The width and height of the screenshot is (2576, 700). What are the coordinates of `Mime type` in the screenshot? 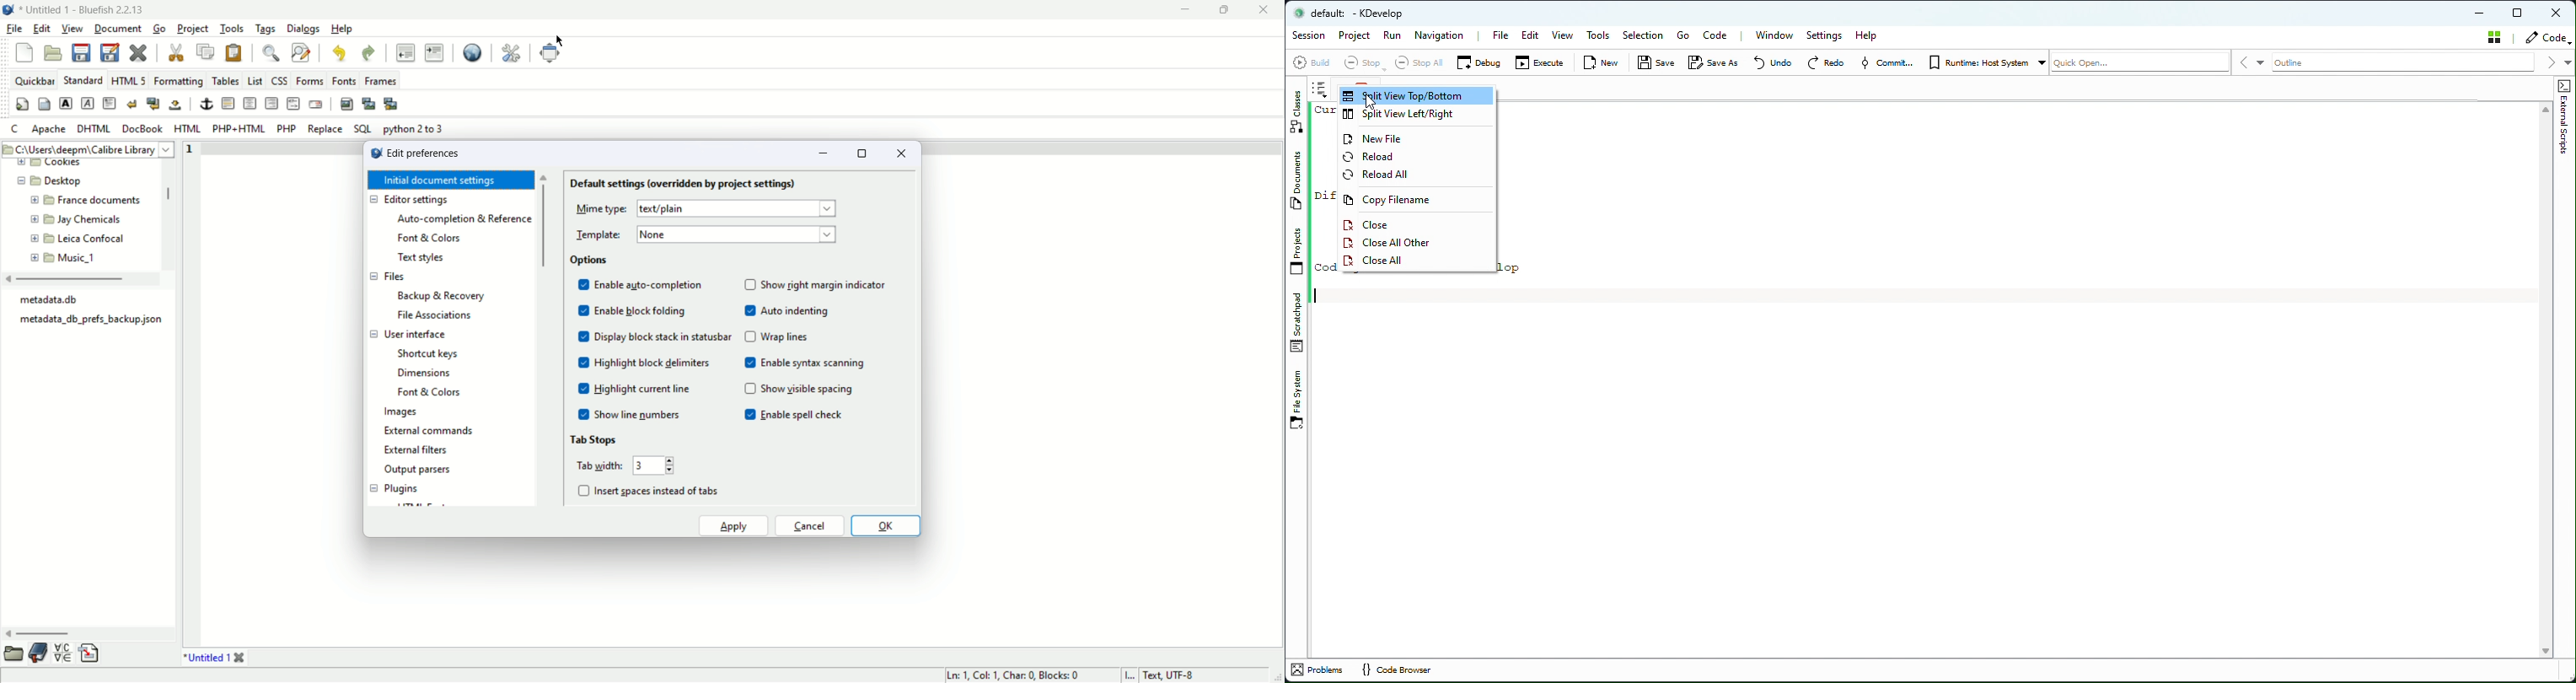 It's located at (602, 210).